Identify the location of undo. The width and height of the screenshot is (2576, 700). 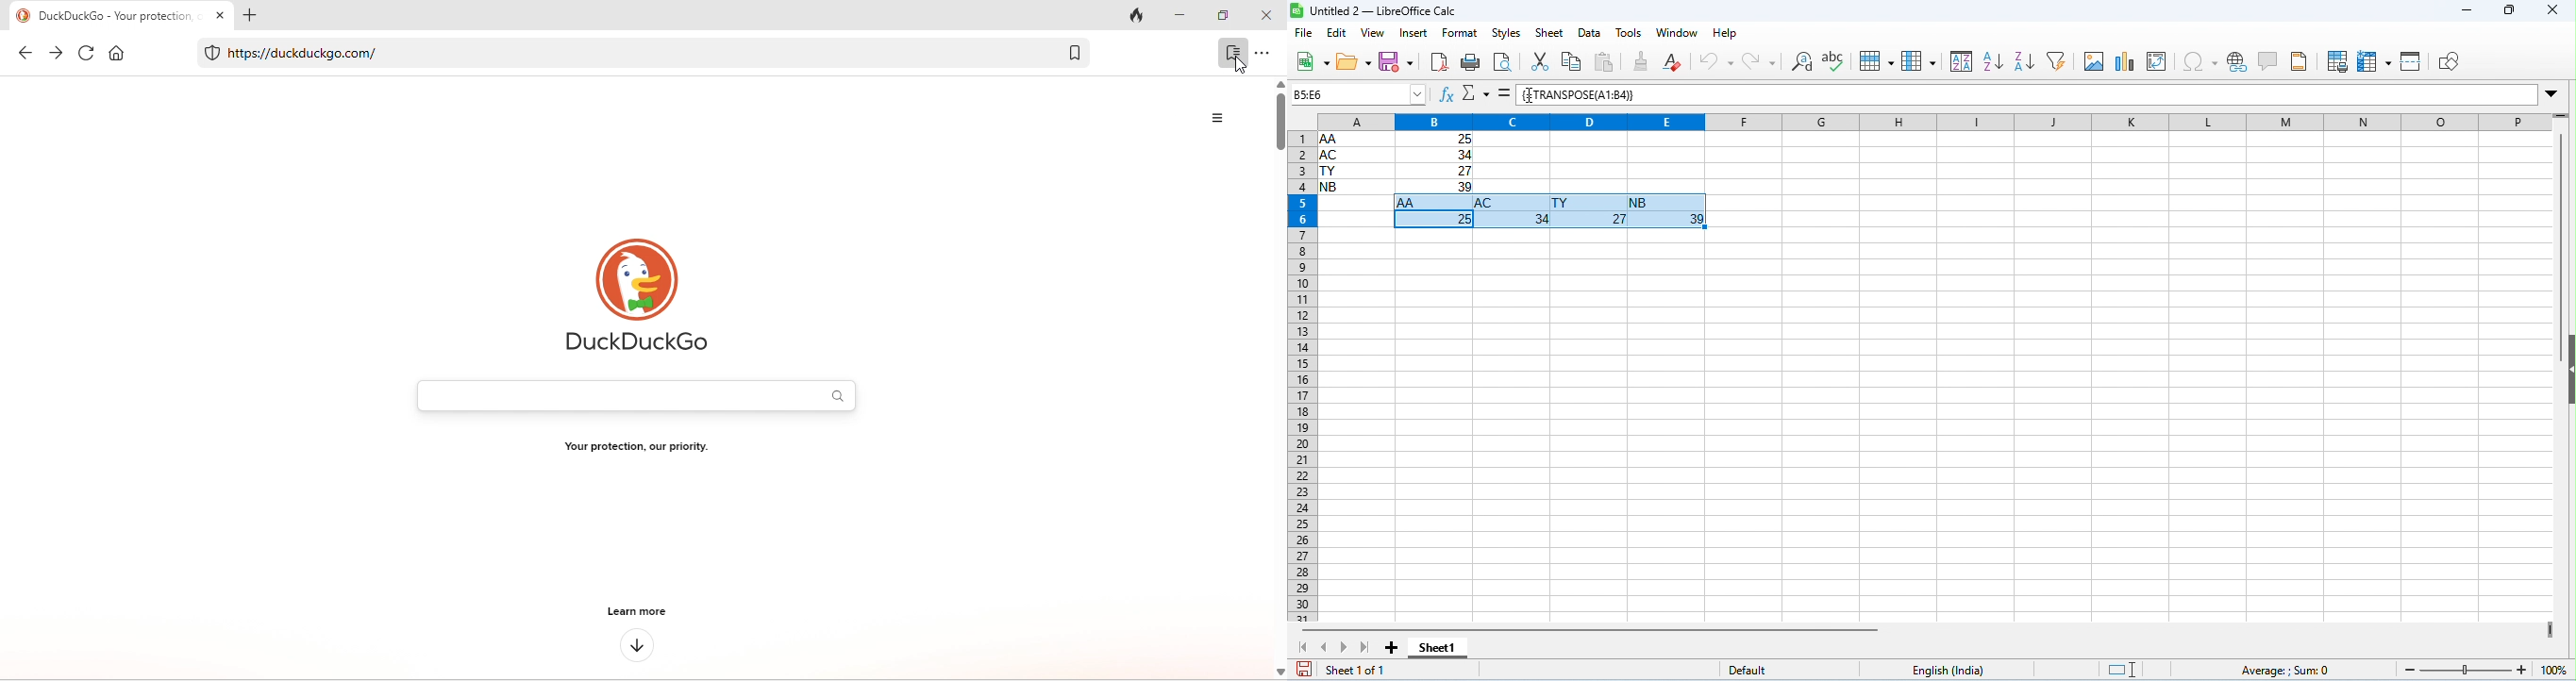
(1716, 60).